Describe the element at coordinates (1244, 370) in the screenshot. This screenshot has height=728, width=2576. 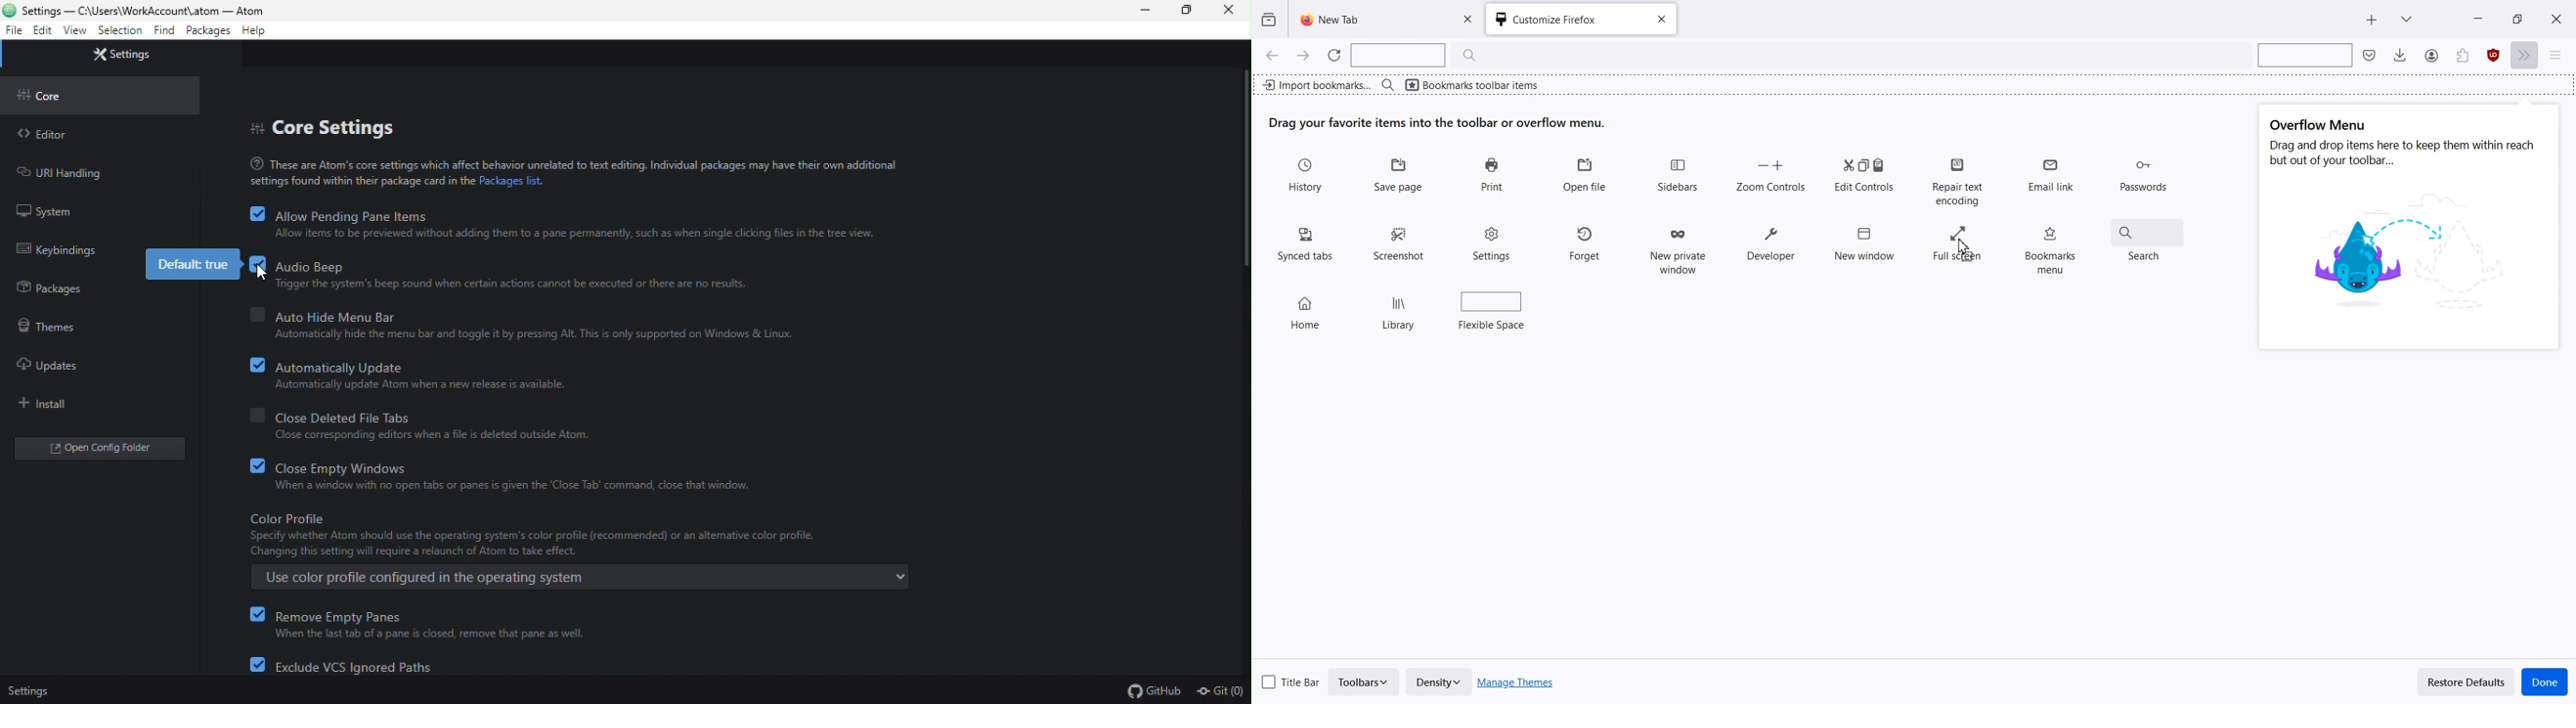
I see `Scroll bar` at that location.